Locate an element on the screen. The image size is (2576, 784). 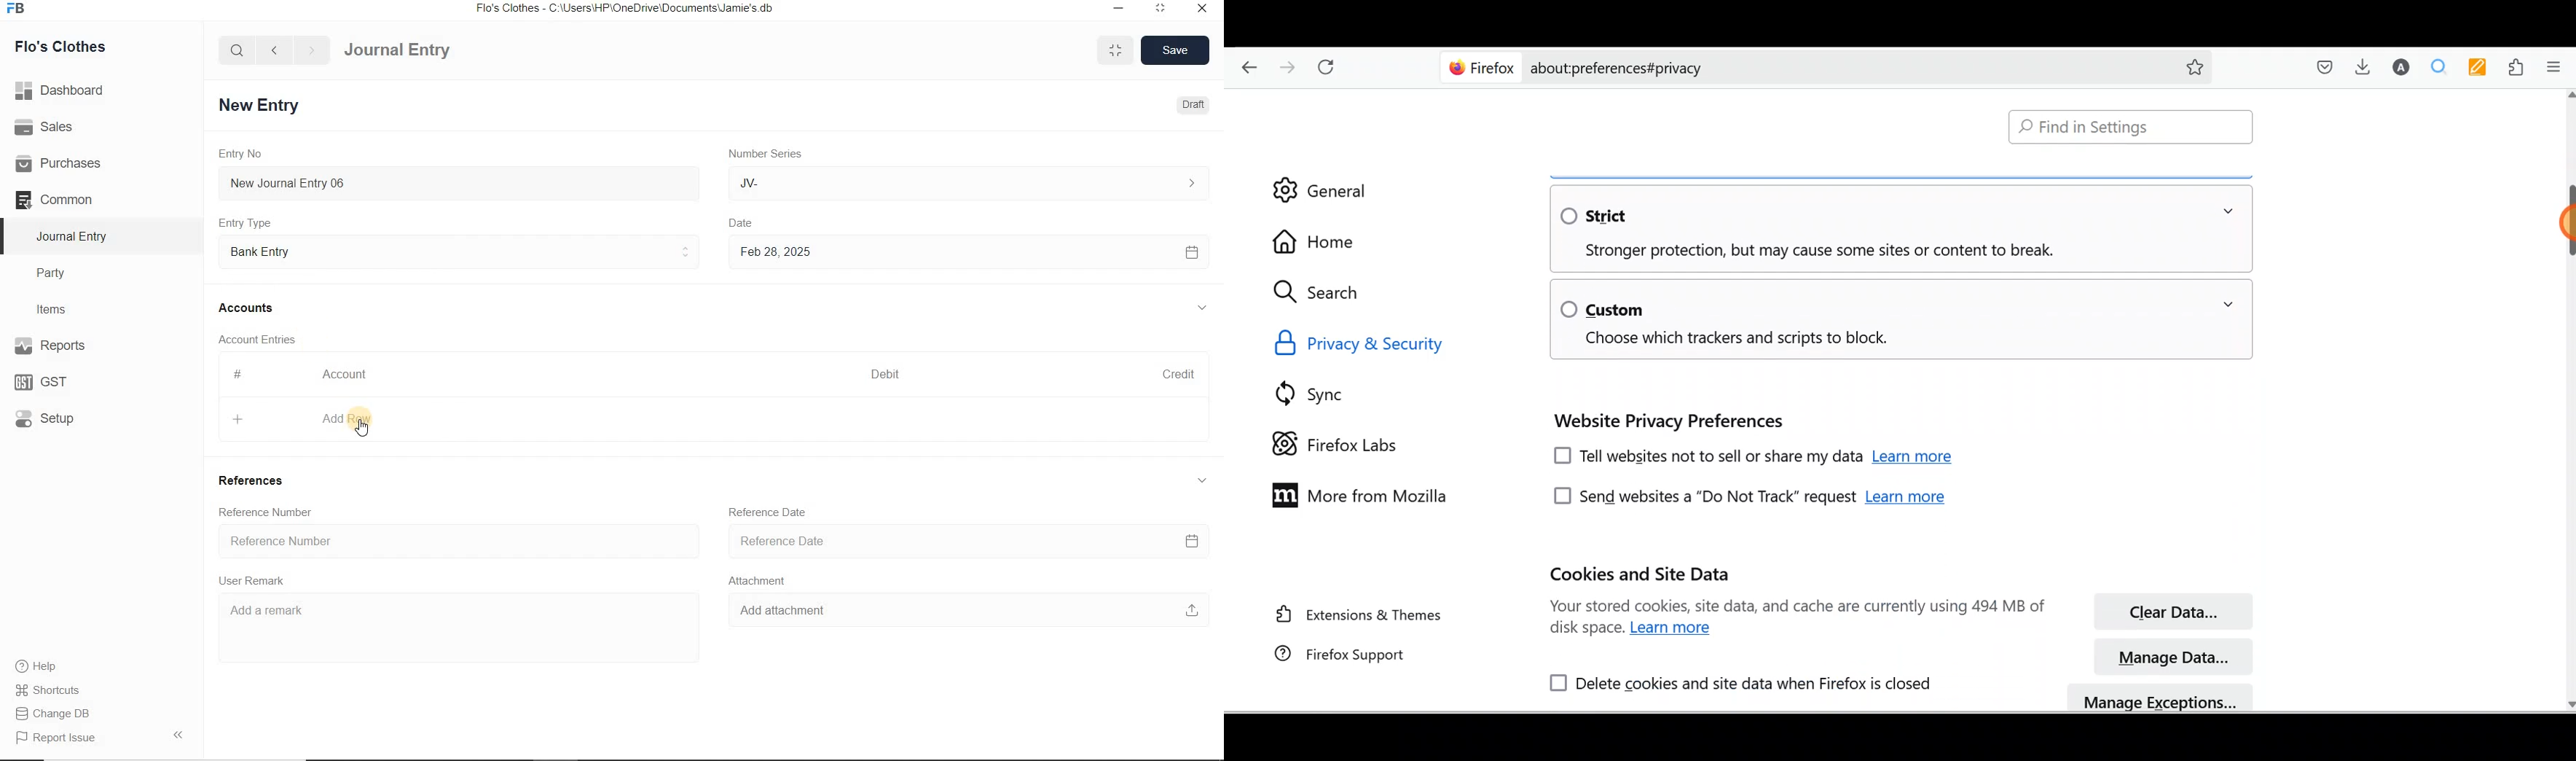
Sync is located at coordinates (1332, 391).